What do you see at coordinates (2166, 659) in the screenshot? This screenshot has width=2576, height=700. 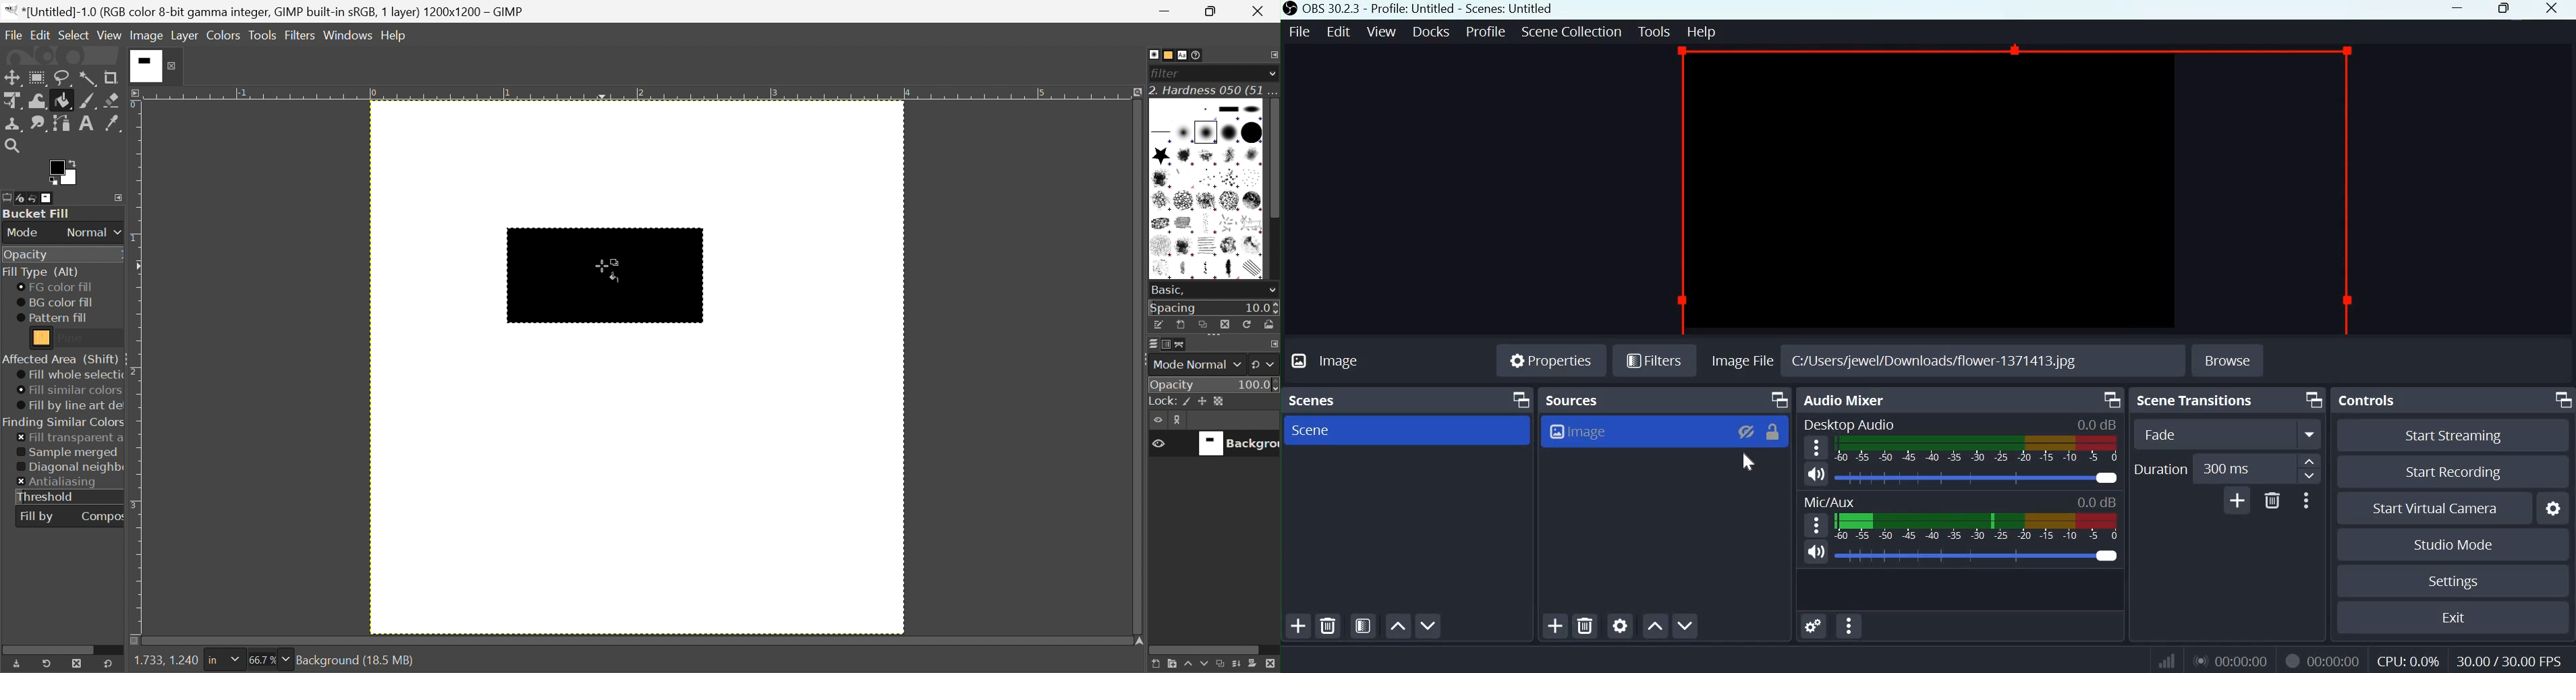 I see `Connection Status Indicator` at bounding box center [2166, 659].